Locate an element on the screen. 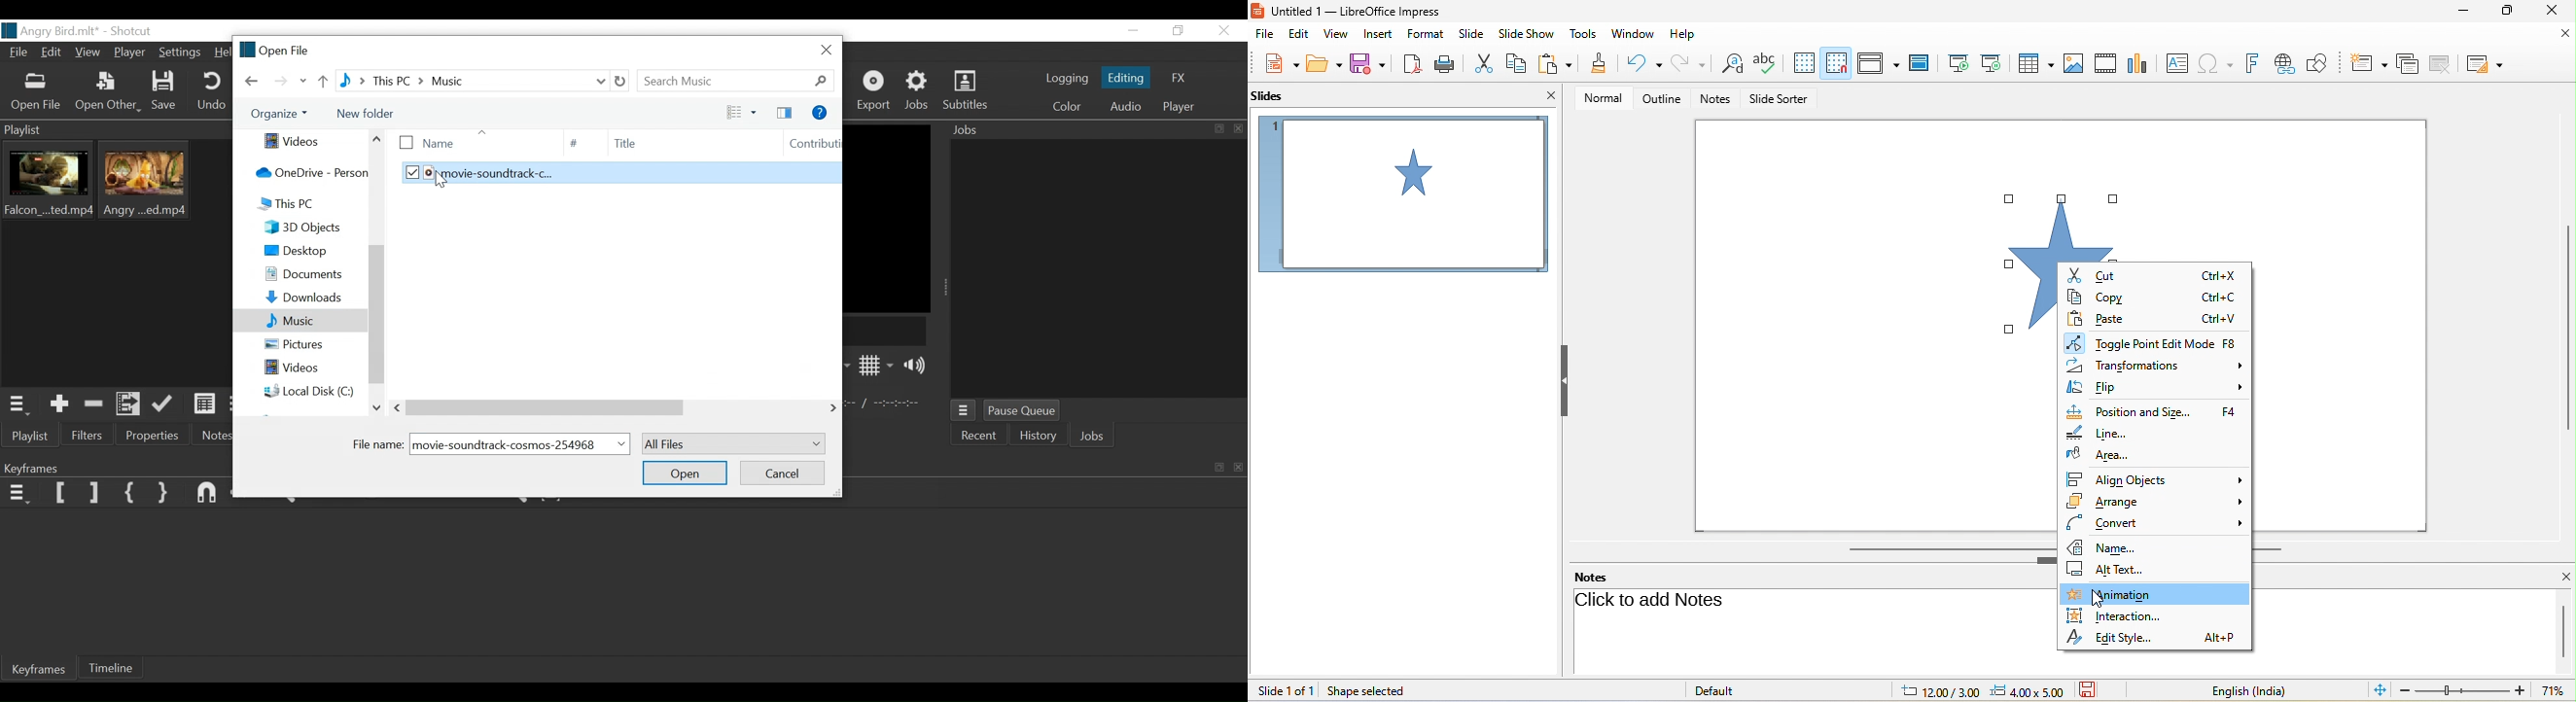 The image size is (2576, 728). Open is located at coordinates (685, 472).